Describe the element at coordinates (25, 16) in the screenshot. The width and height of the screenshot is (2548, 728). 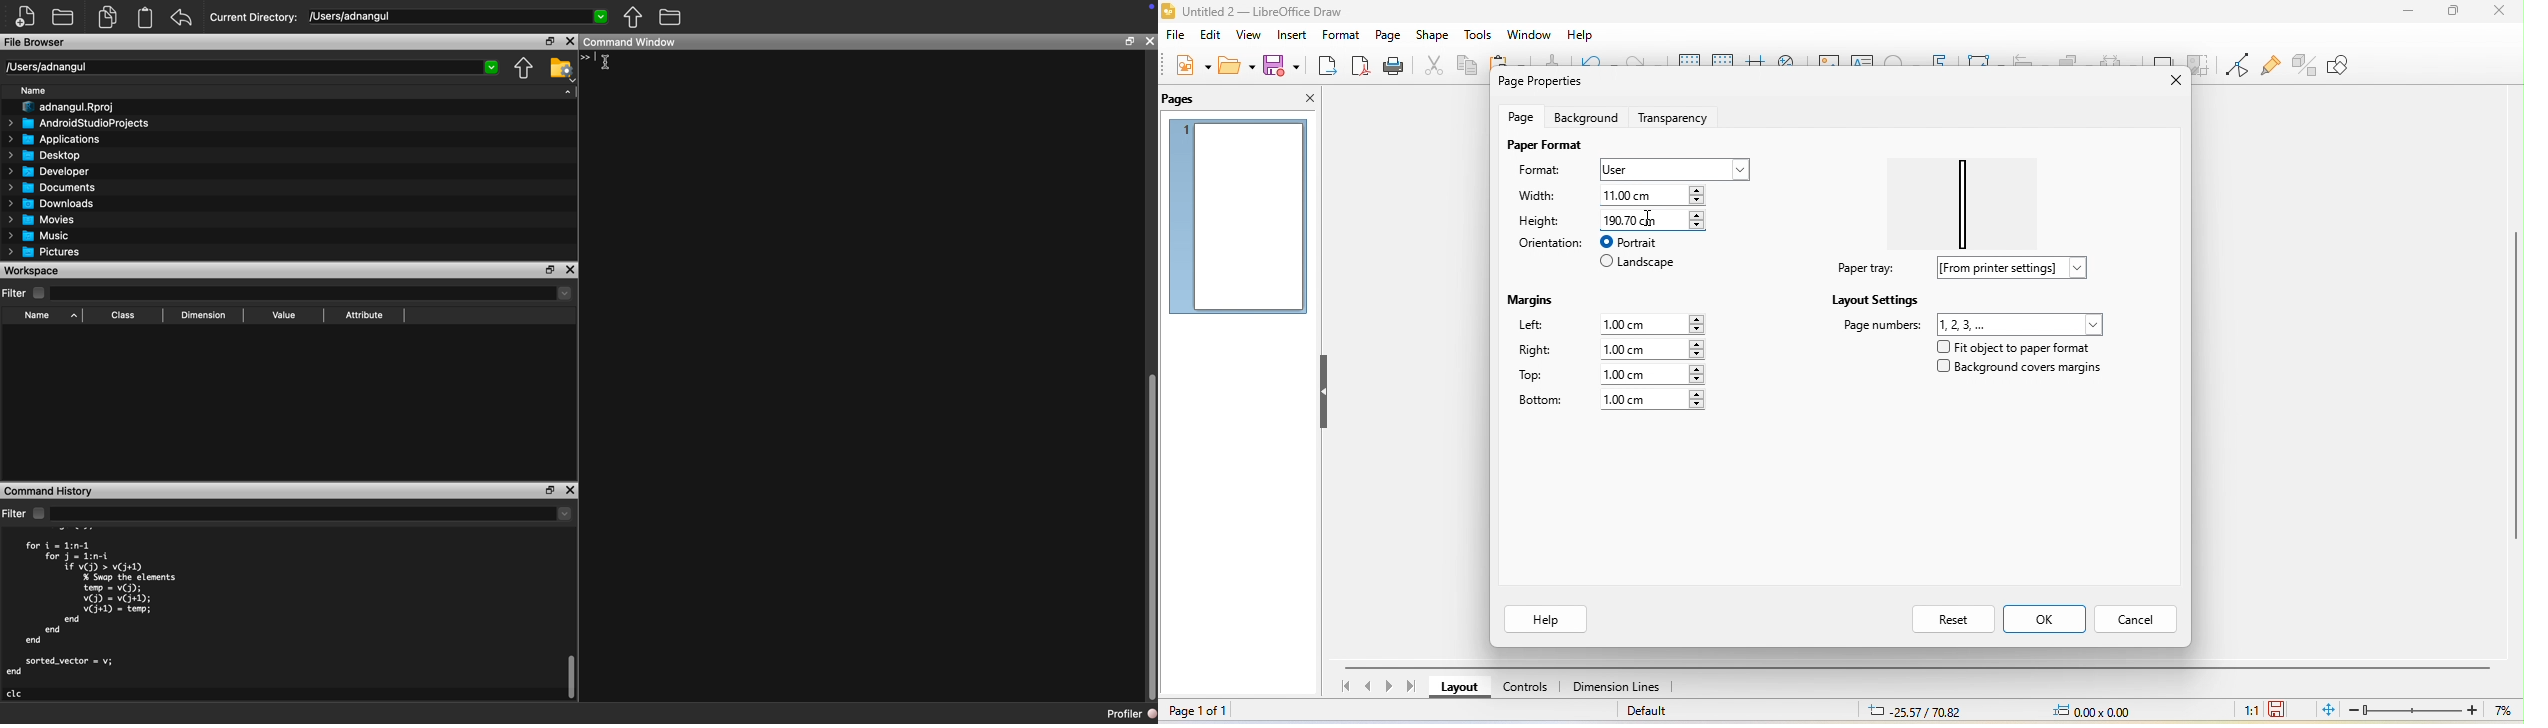
I see `New Document` at that location.